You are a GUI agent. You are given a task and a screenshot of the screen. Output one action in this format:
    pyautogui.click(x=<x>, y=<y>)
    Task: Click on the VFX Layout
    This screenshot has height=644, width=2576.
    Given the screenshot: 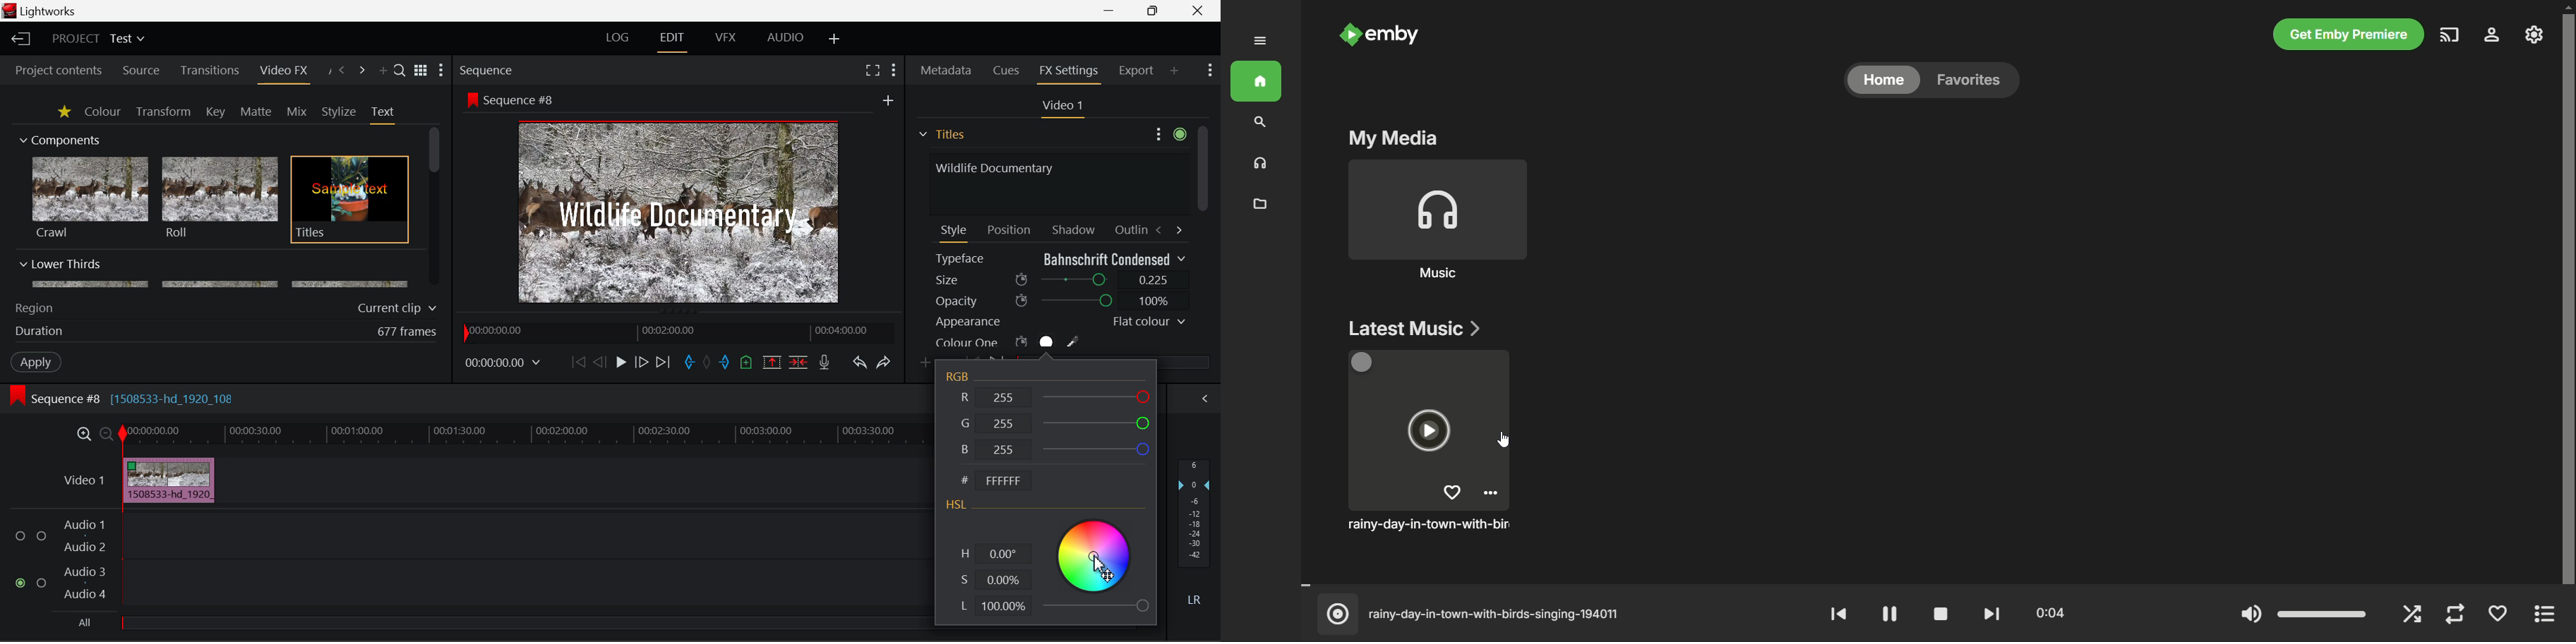 What is the action you would take?
    pyautogui.click(x=725, y=38)
    